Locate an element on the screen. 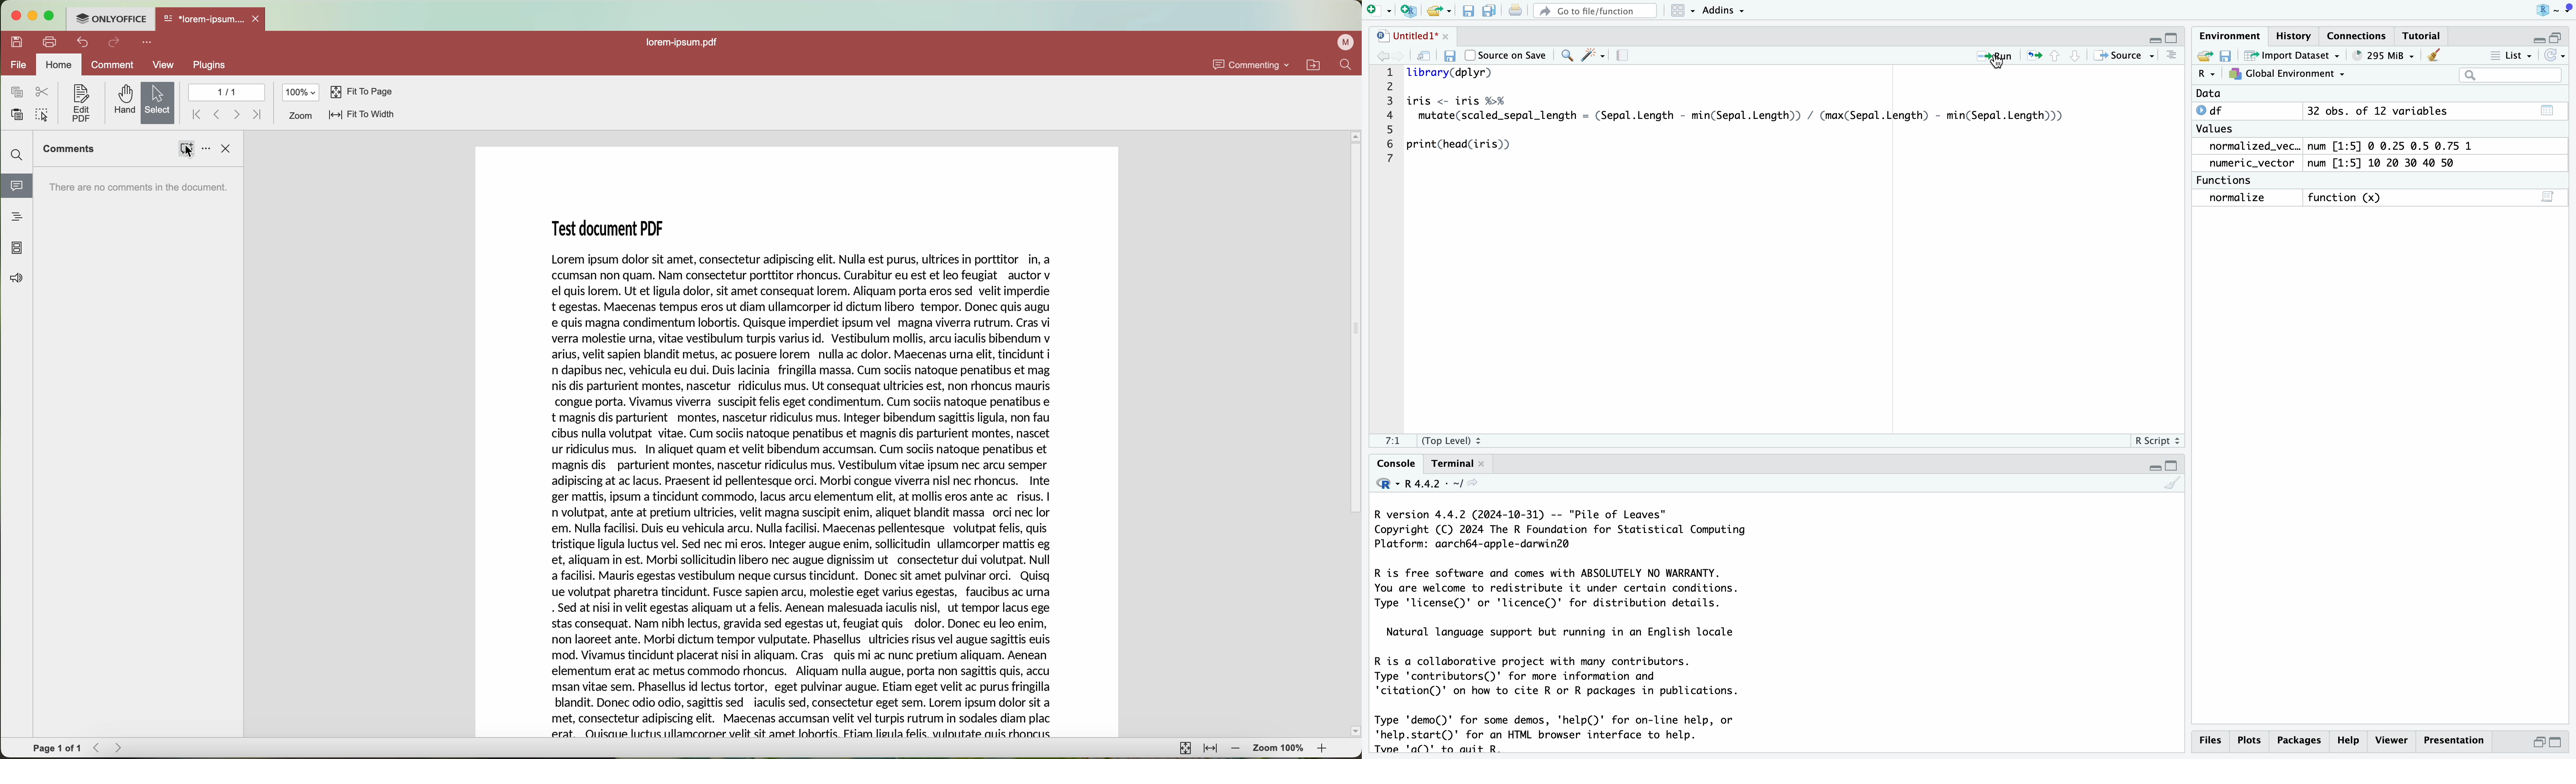  Tutorial is located at coordinates (2421, 37).